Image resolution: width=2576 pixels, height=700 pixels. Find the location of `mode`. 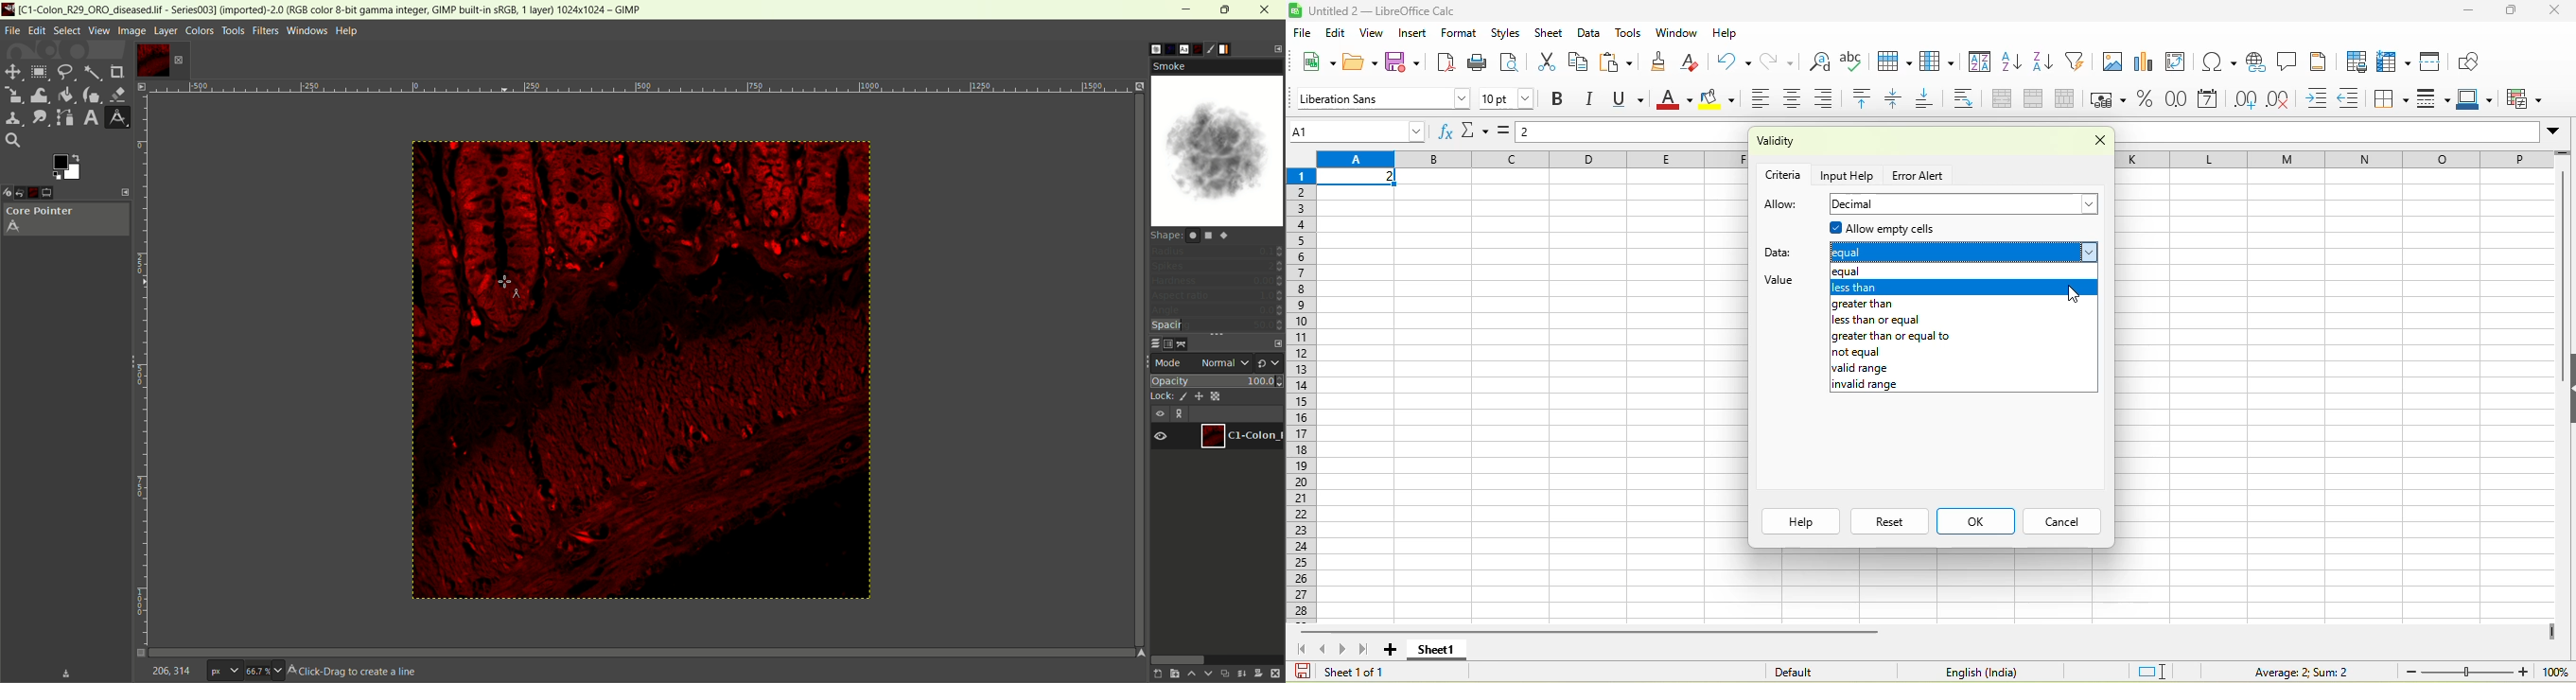

mode is located at coordinates (1170, 363).